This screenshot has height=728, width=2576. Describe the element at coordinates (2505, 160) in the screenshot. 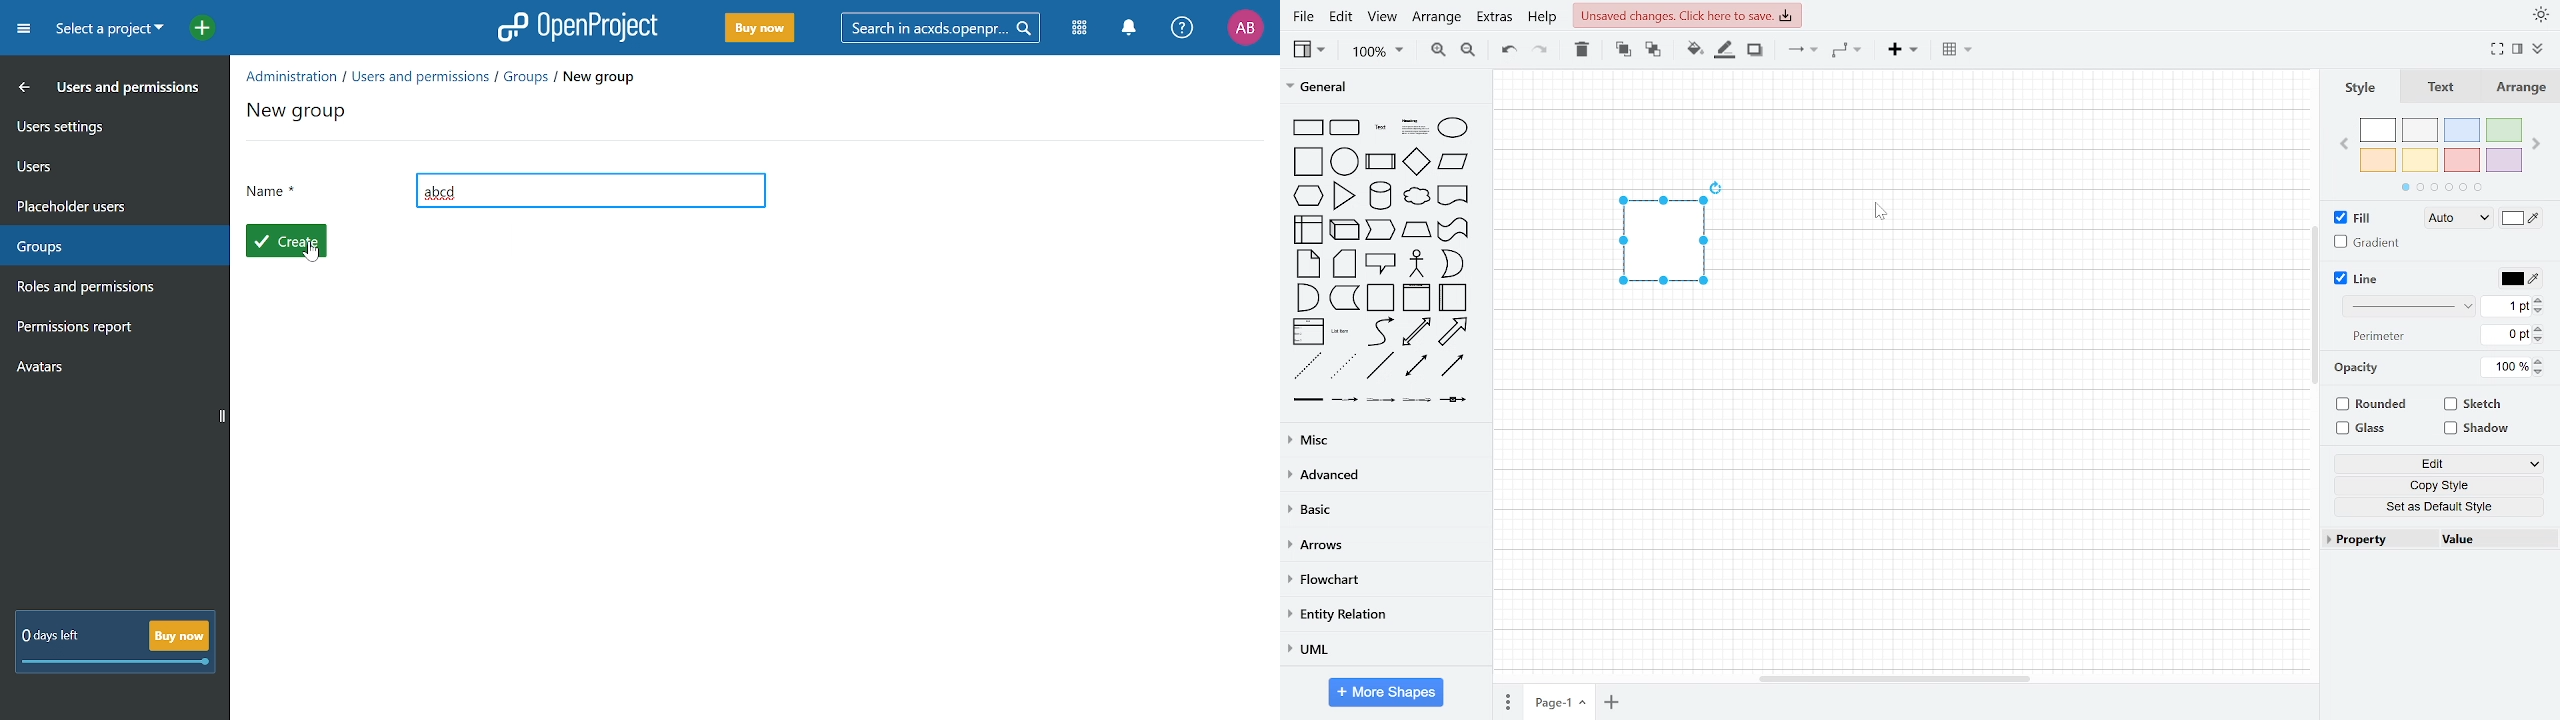

I see `violet` at that location.